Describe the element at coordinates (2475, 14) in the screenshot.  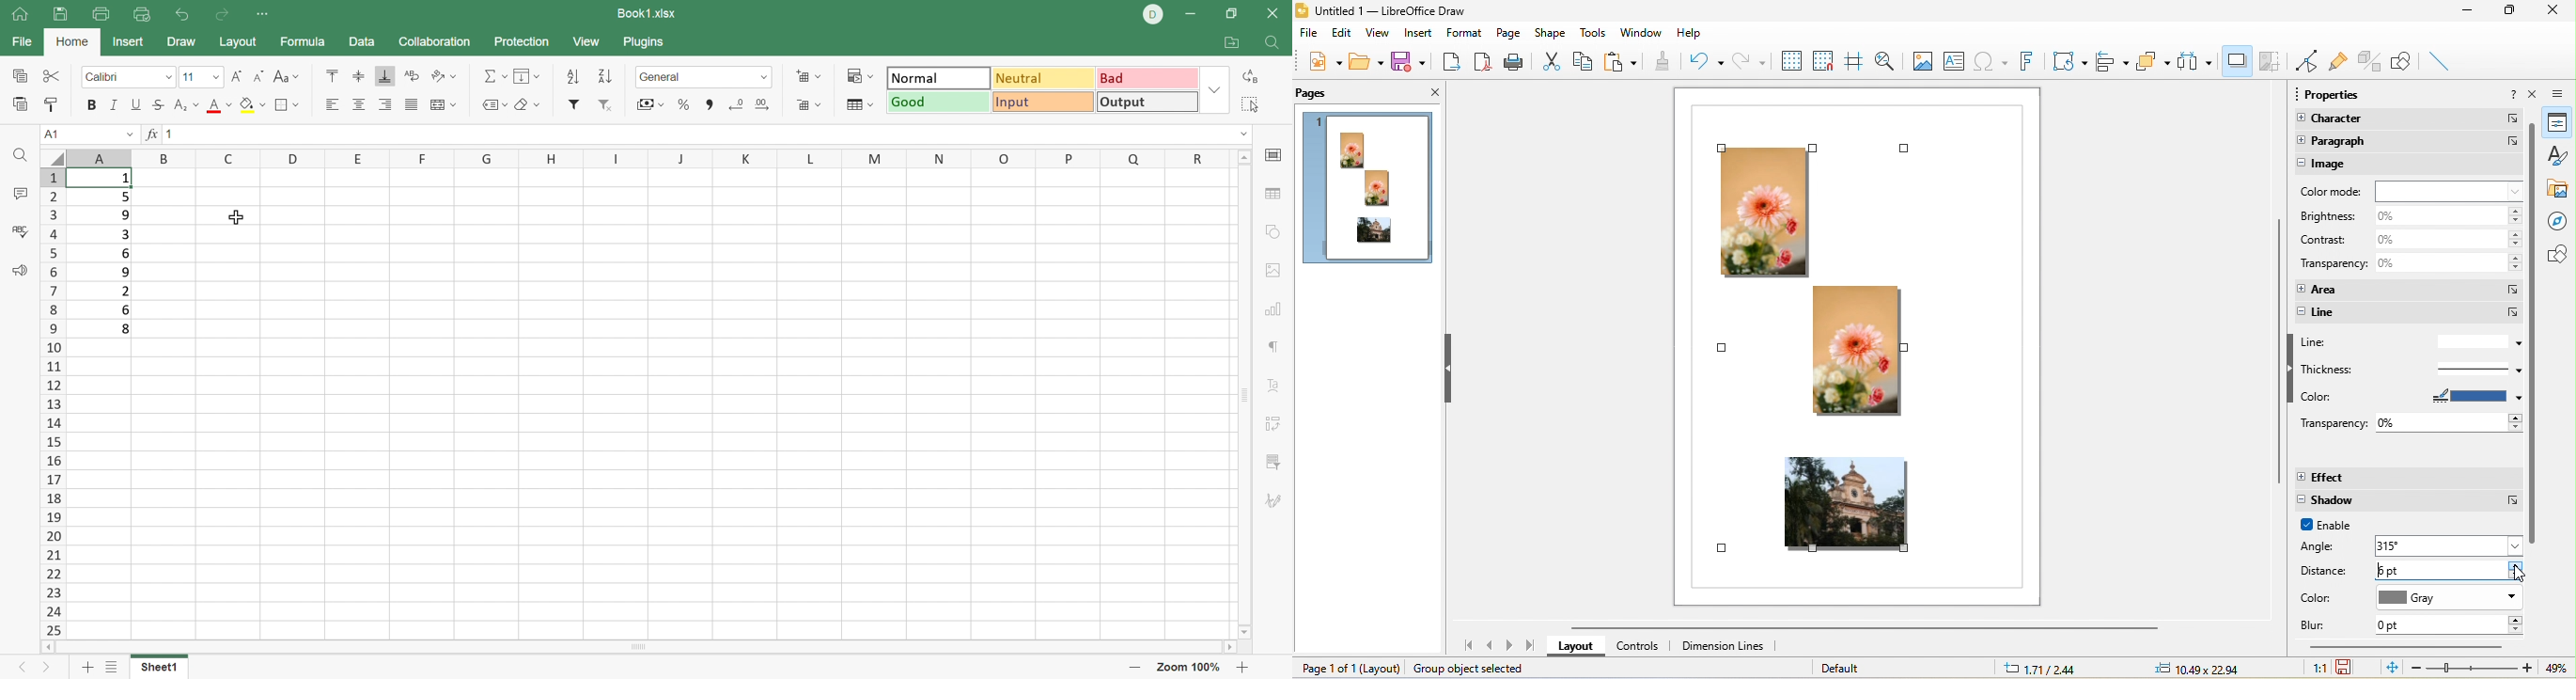
I see `minimize` at that location.